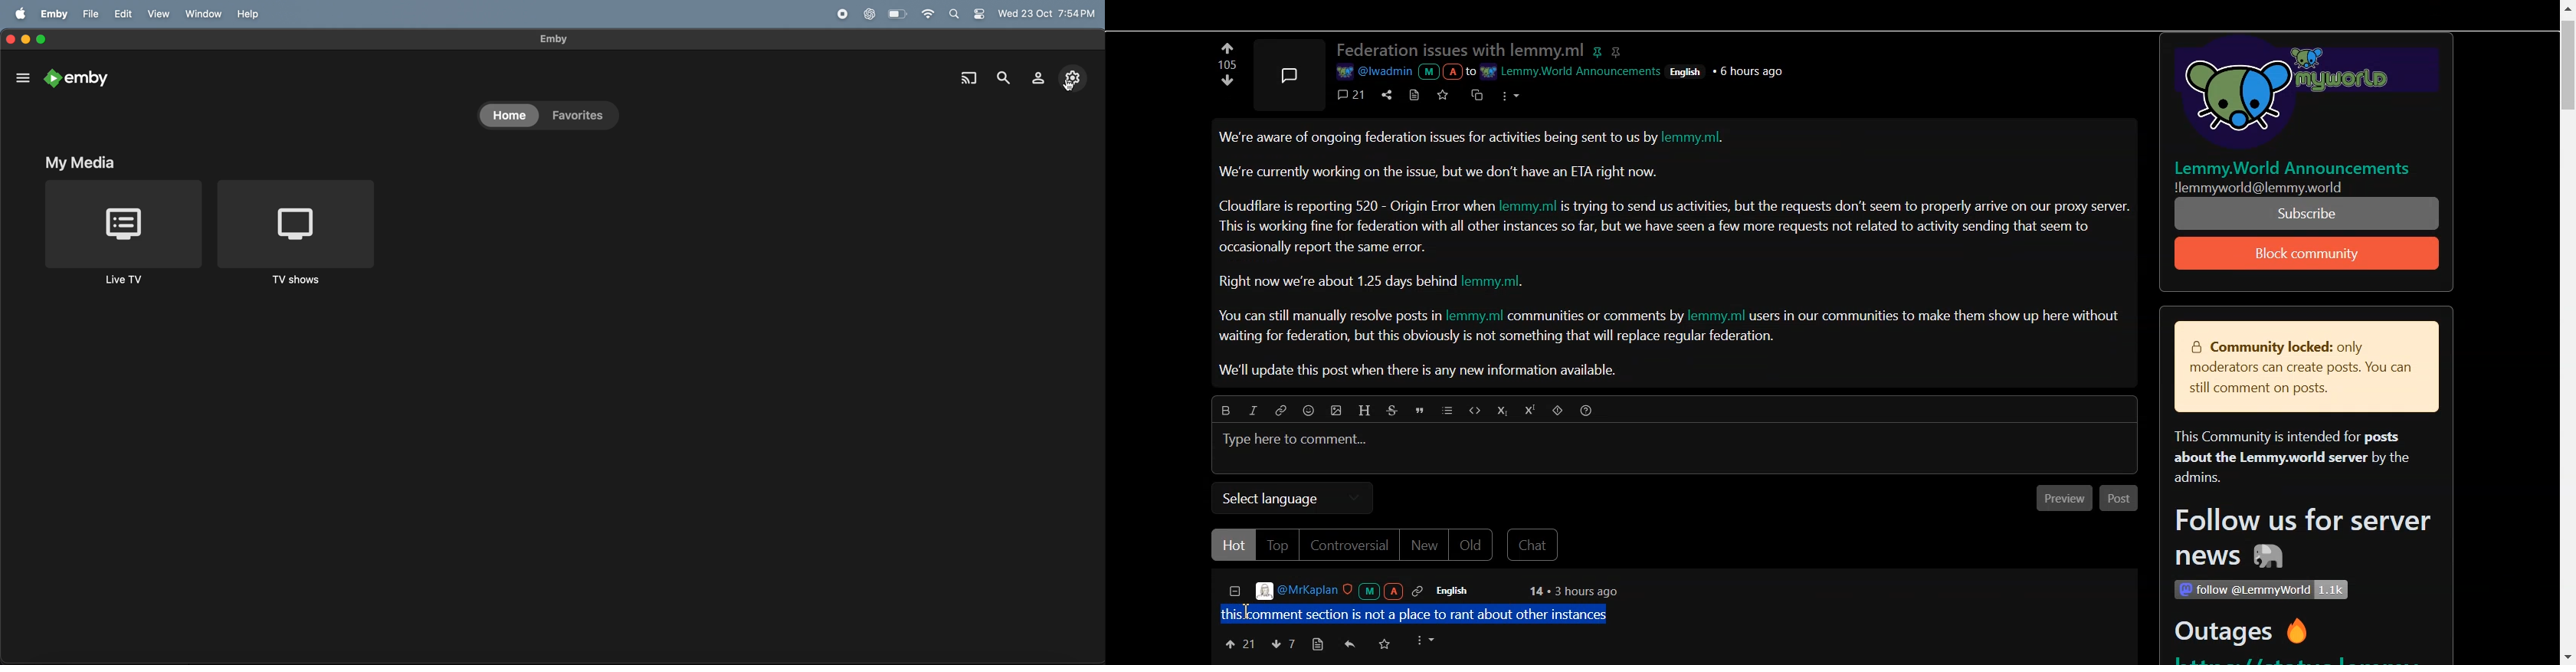  Describe the element at coordinates (1228, 85) in the screenshot. I see `Upvote` at that location.